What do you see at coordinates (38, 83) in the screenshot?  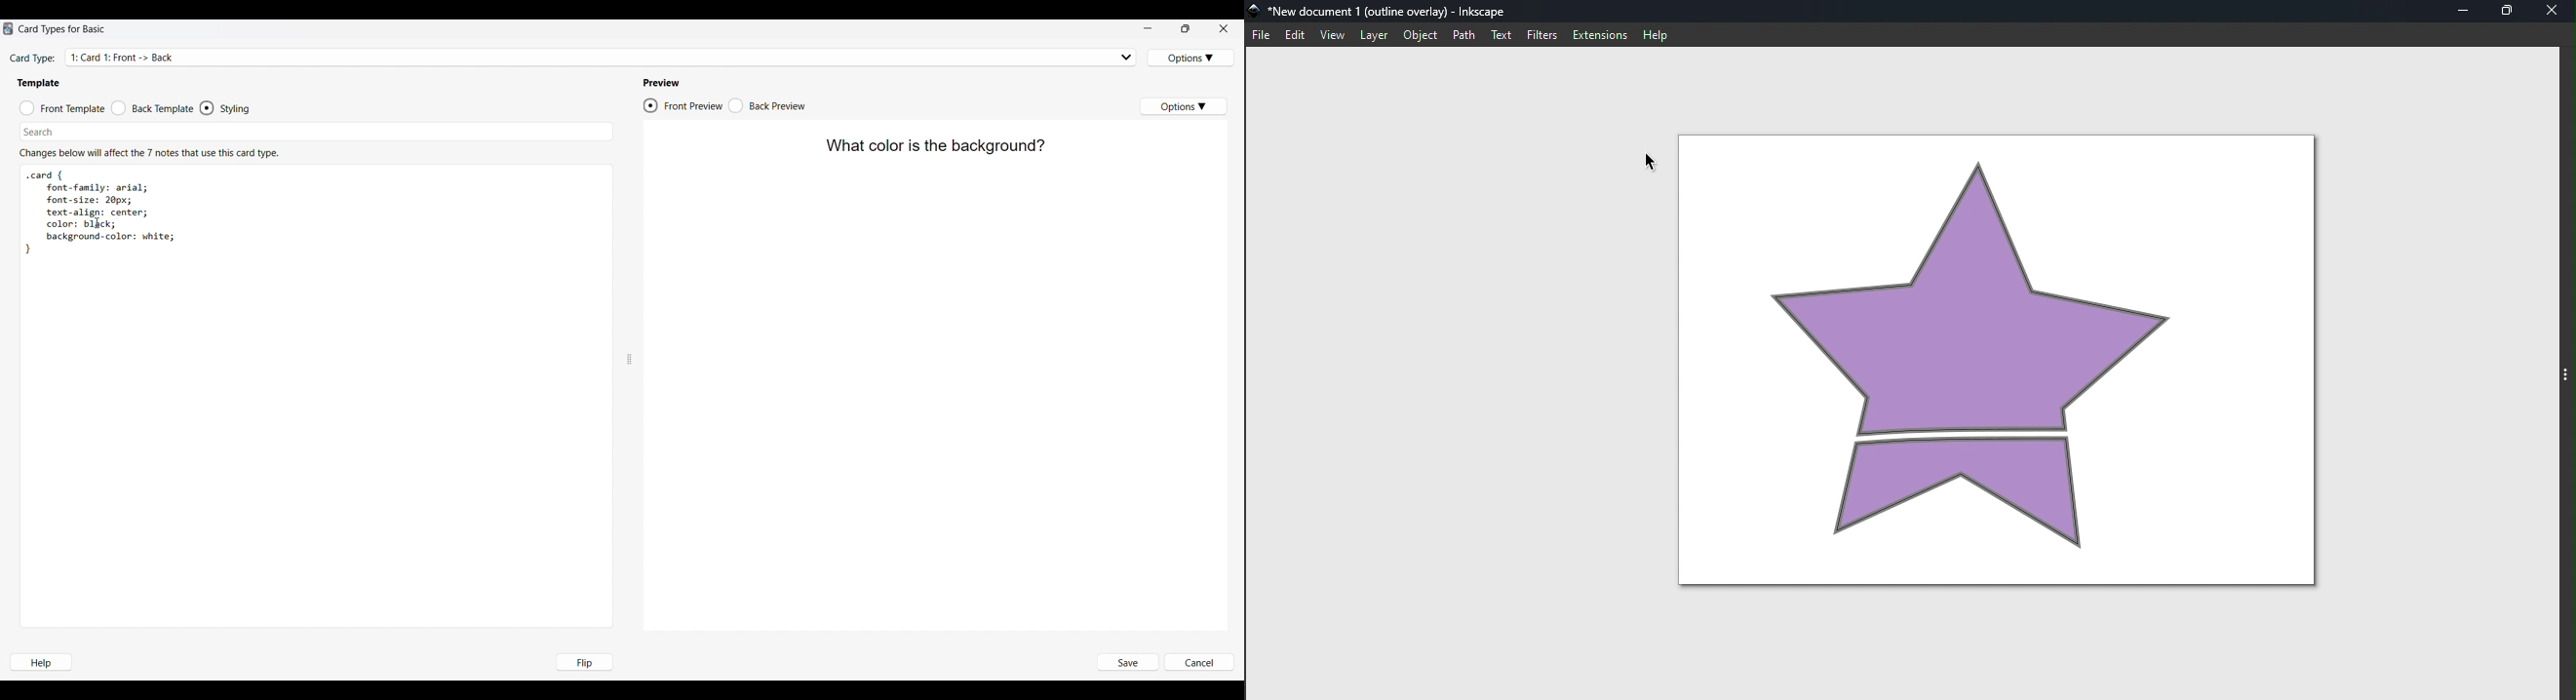 I see `Template section` at bounding box center [38, 83].